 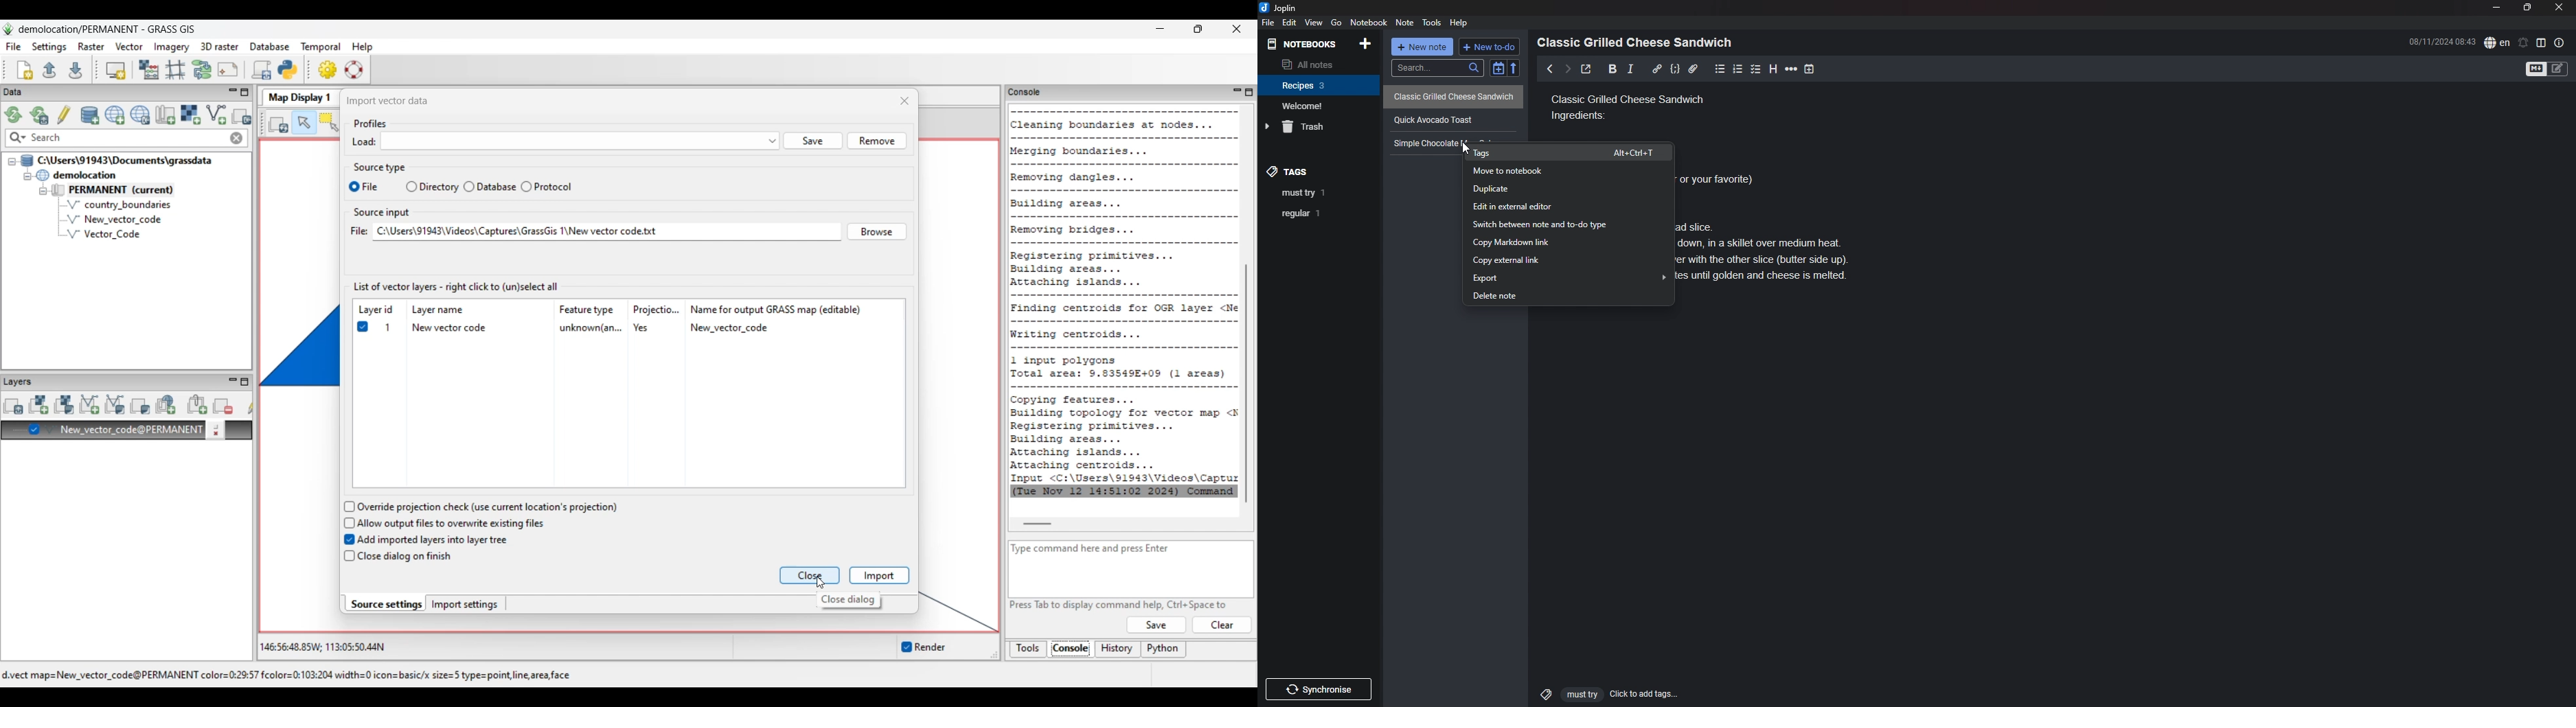 What do you see at coordinates (1570, 224) in the screenshot?
I see `Switch between note and to do` at bounding box center [1570, 224].